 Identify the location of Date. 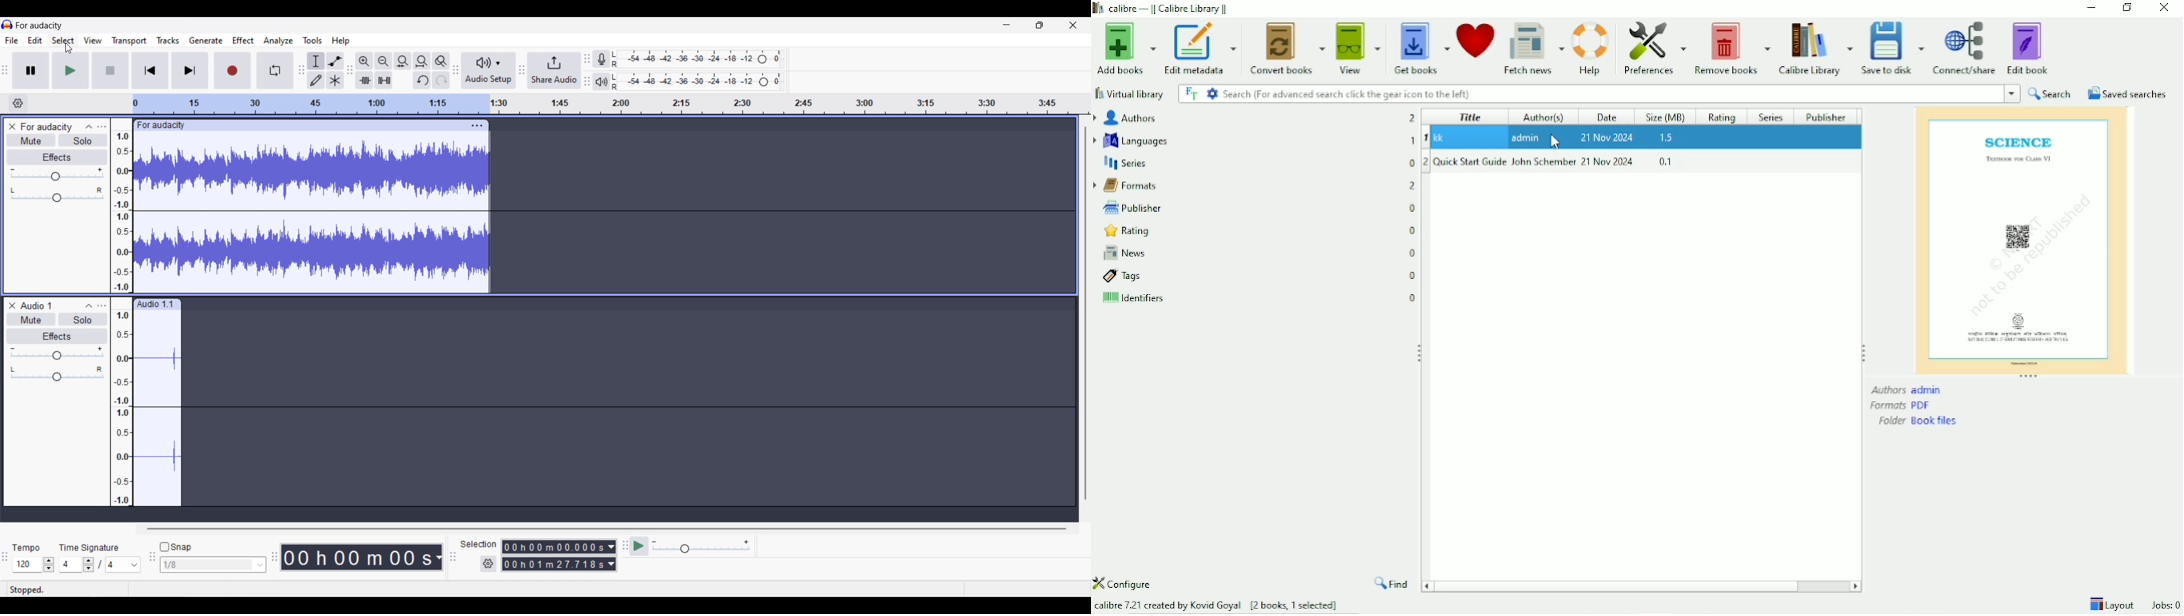
(1608, 117).